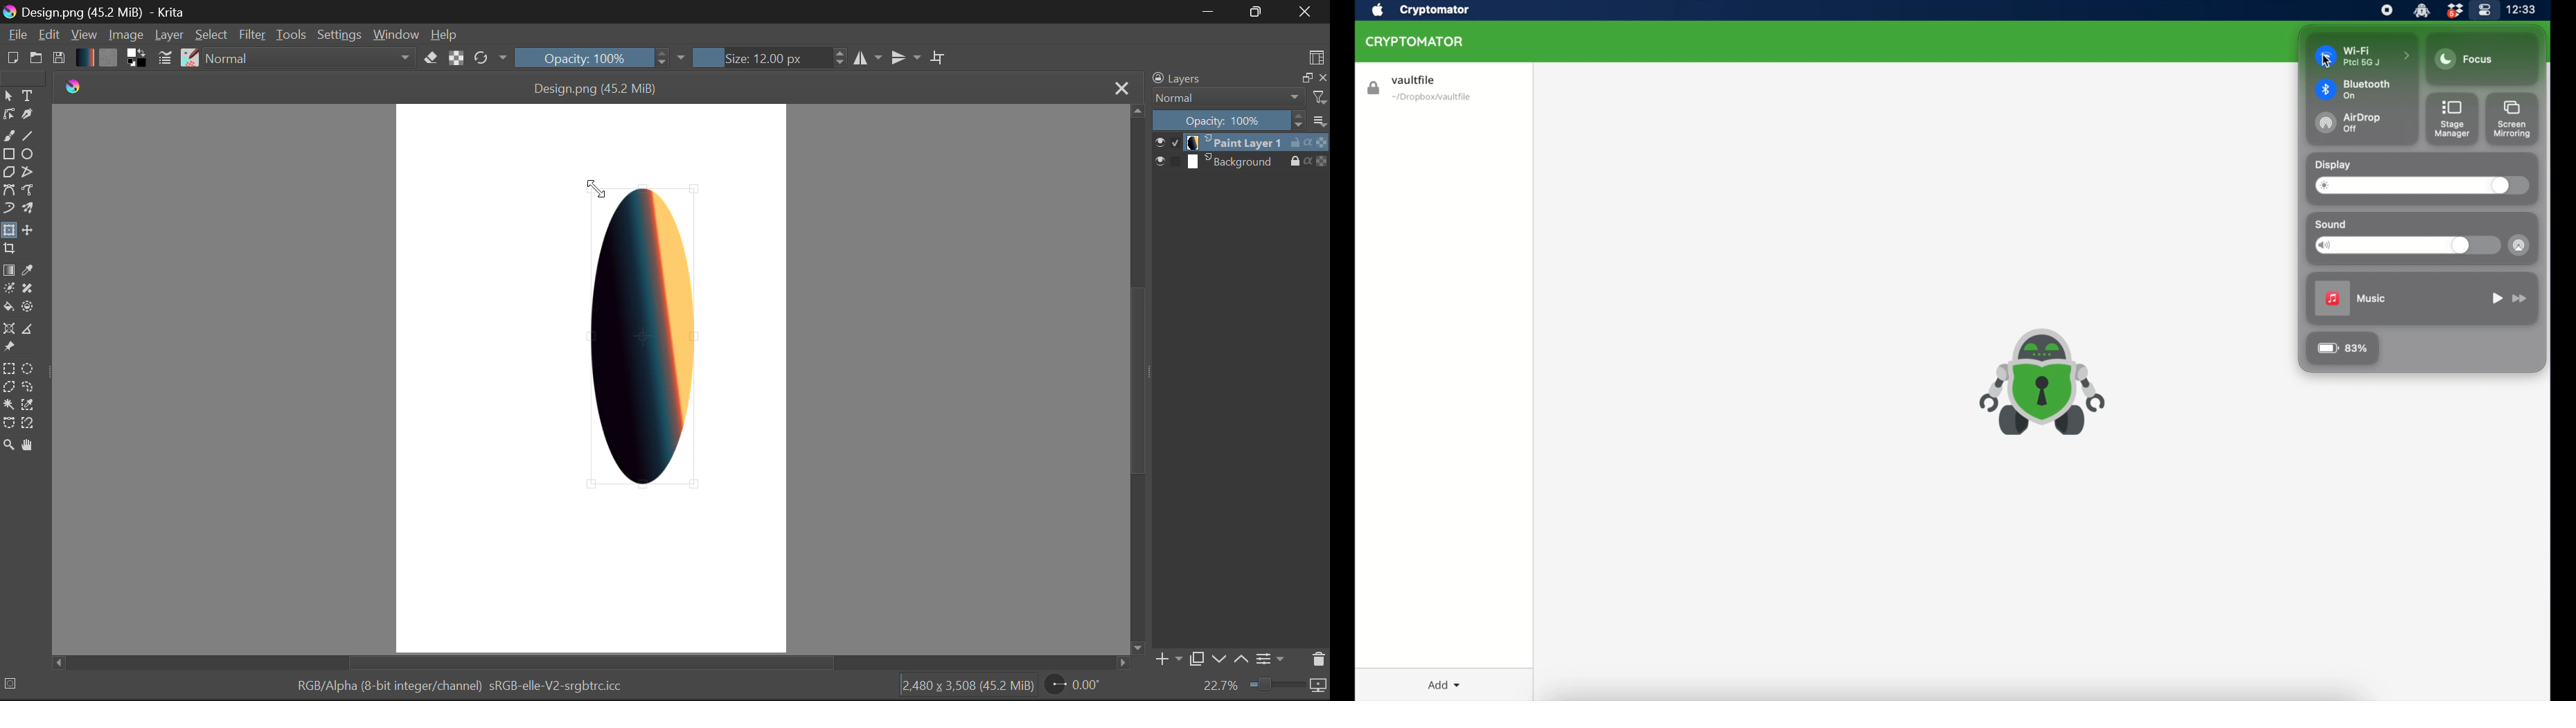  I want to click on Polygon Selection, so click(8, 387).